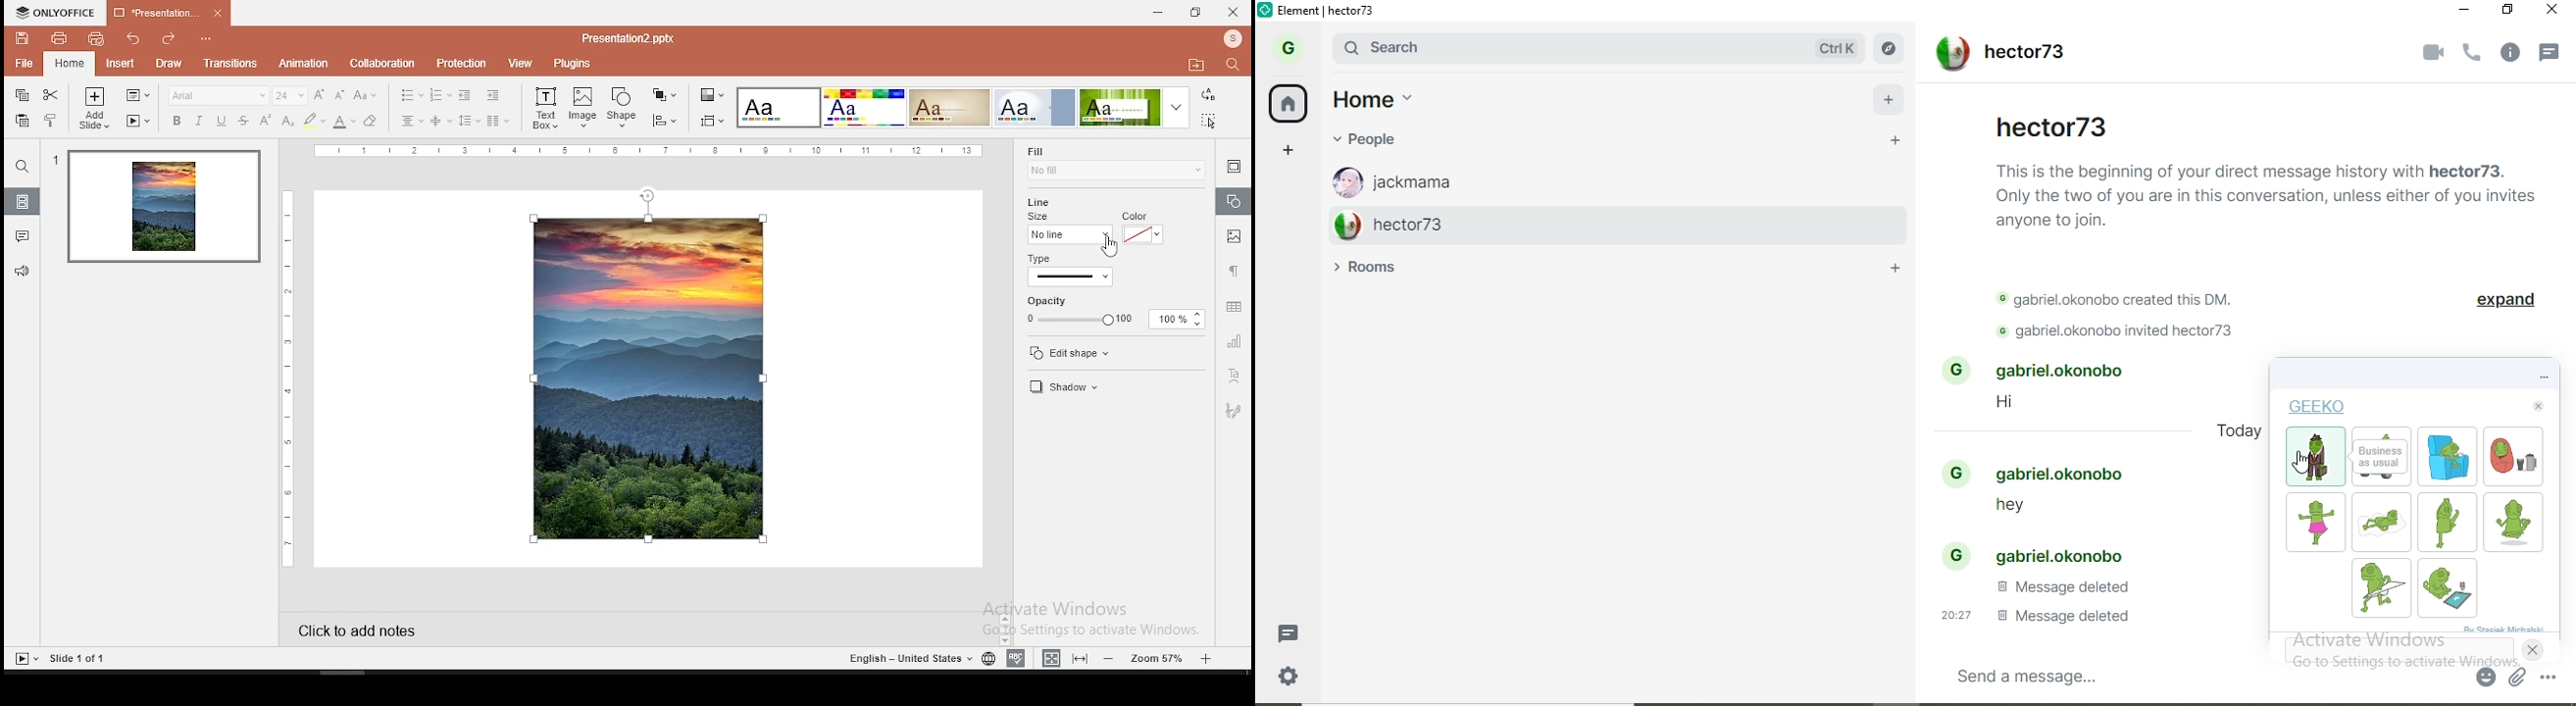 Image resolution: width=2576 pixels, height=728 pixels. Describe the element at coordinates (1135, 107) in the screenshot. I see `theme ` at that location.